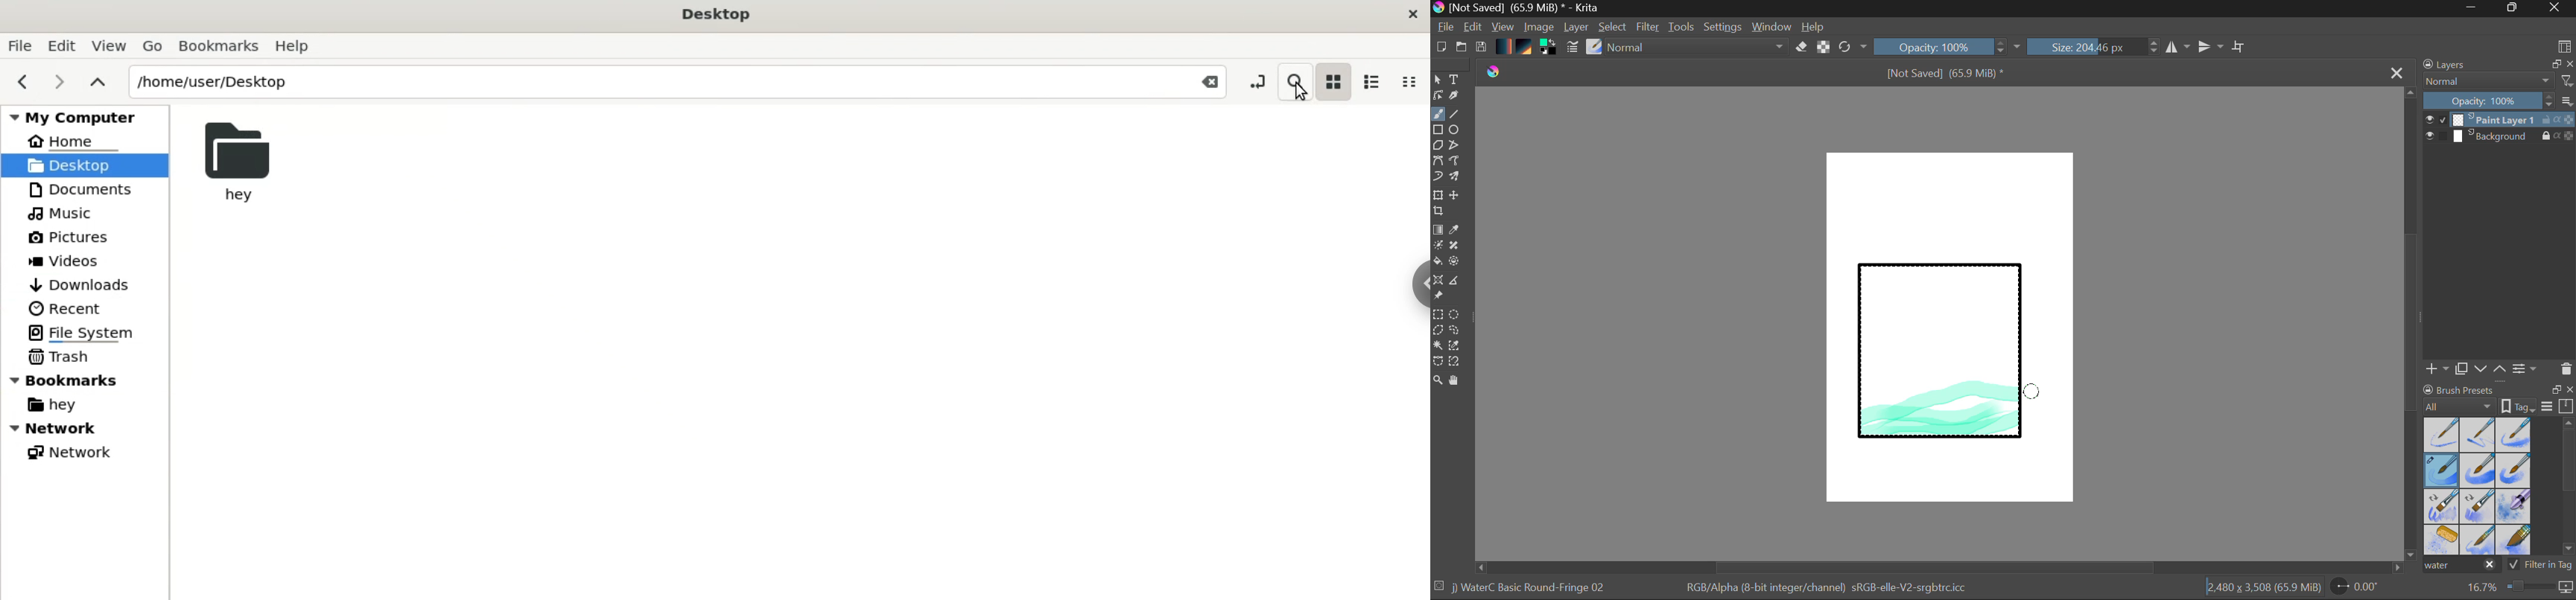 This screenshot has width=2576, height=616. What do you see at coordinates (1440, 211) in the screenshot?
I see `Crop` at bounding box center [1440, 211].